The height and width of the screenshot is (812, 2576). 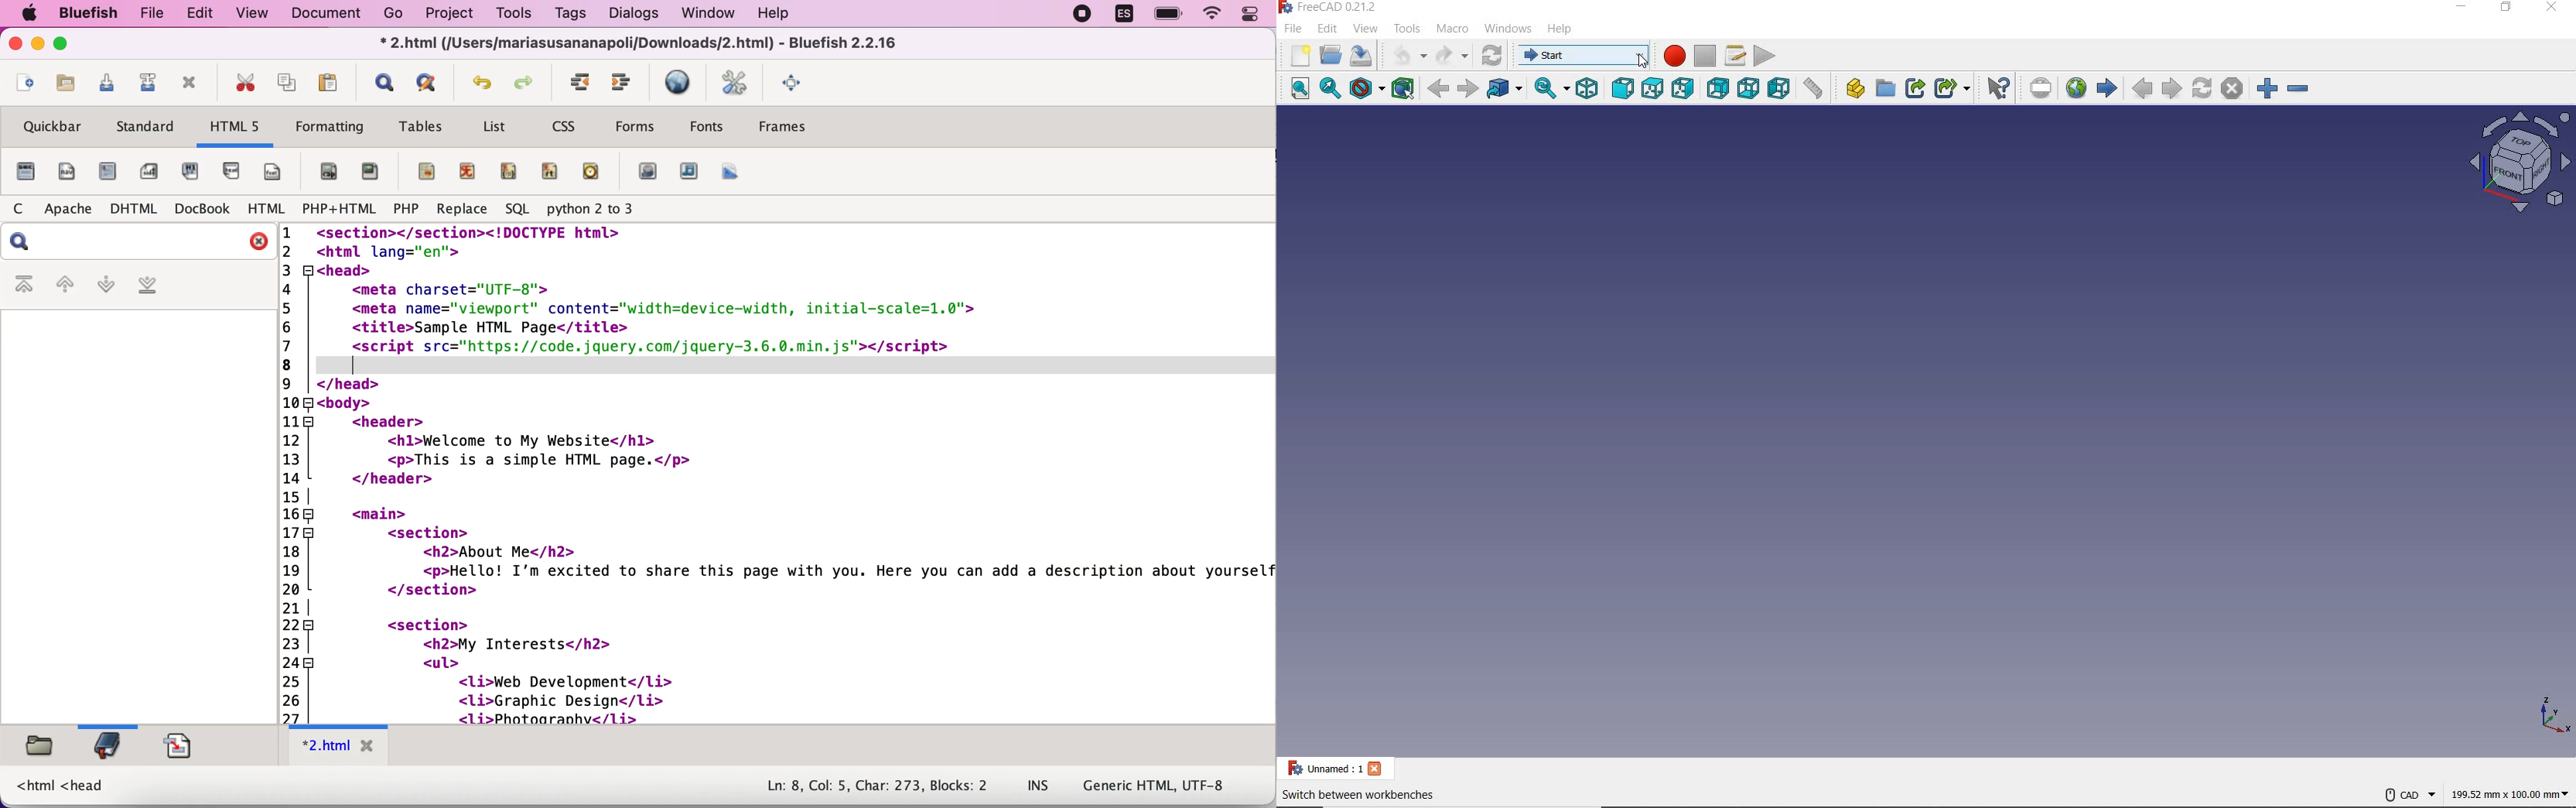 What do you see at coordinates (1683, 90) in the screenshot?
I see `RIGHT` at bounding box center [1683, 90].